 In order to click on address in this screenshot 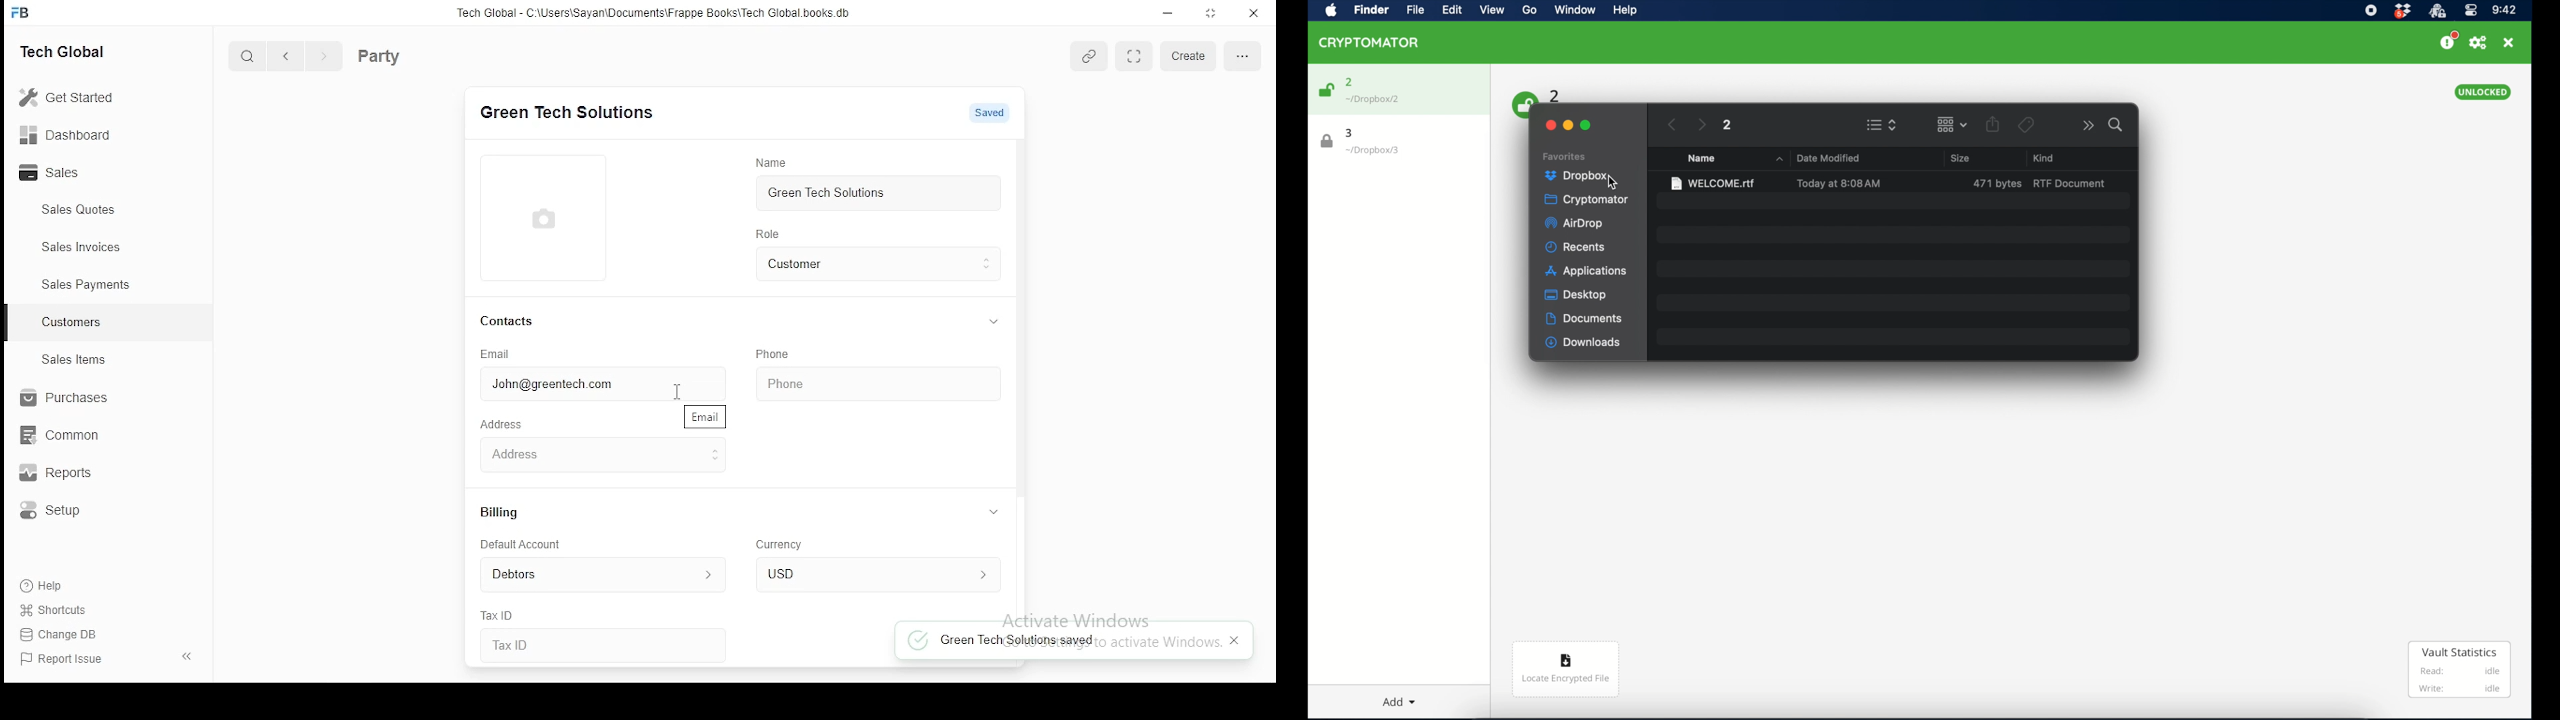, I will do `click(576, 452)`.